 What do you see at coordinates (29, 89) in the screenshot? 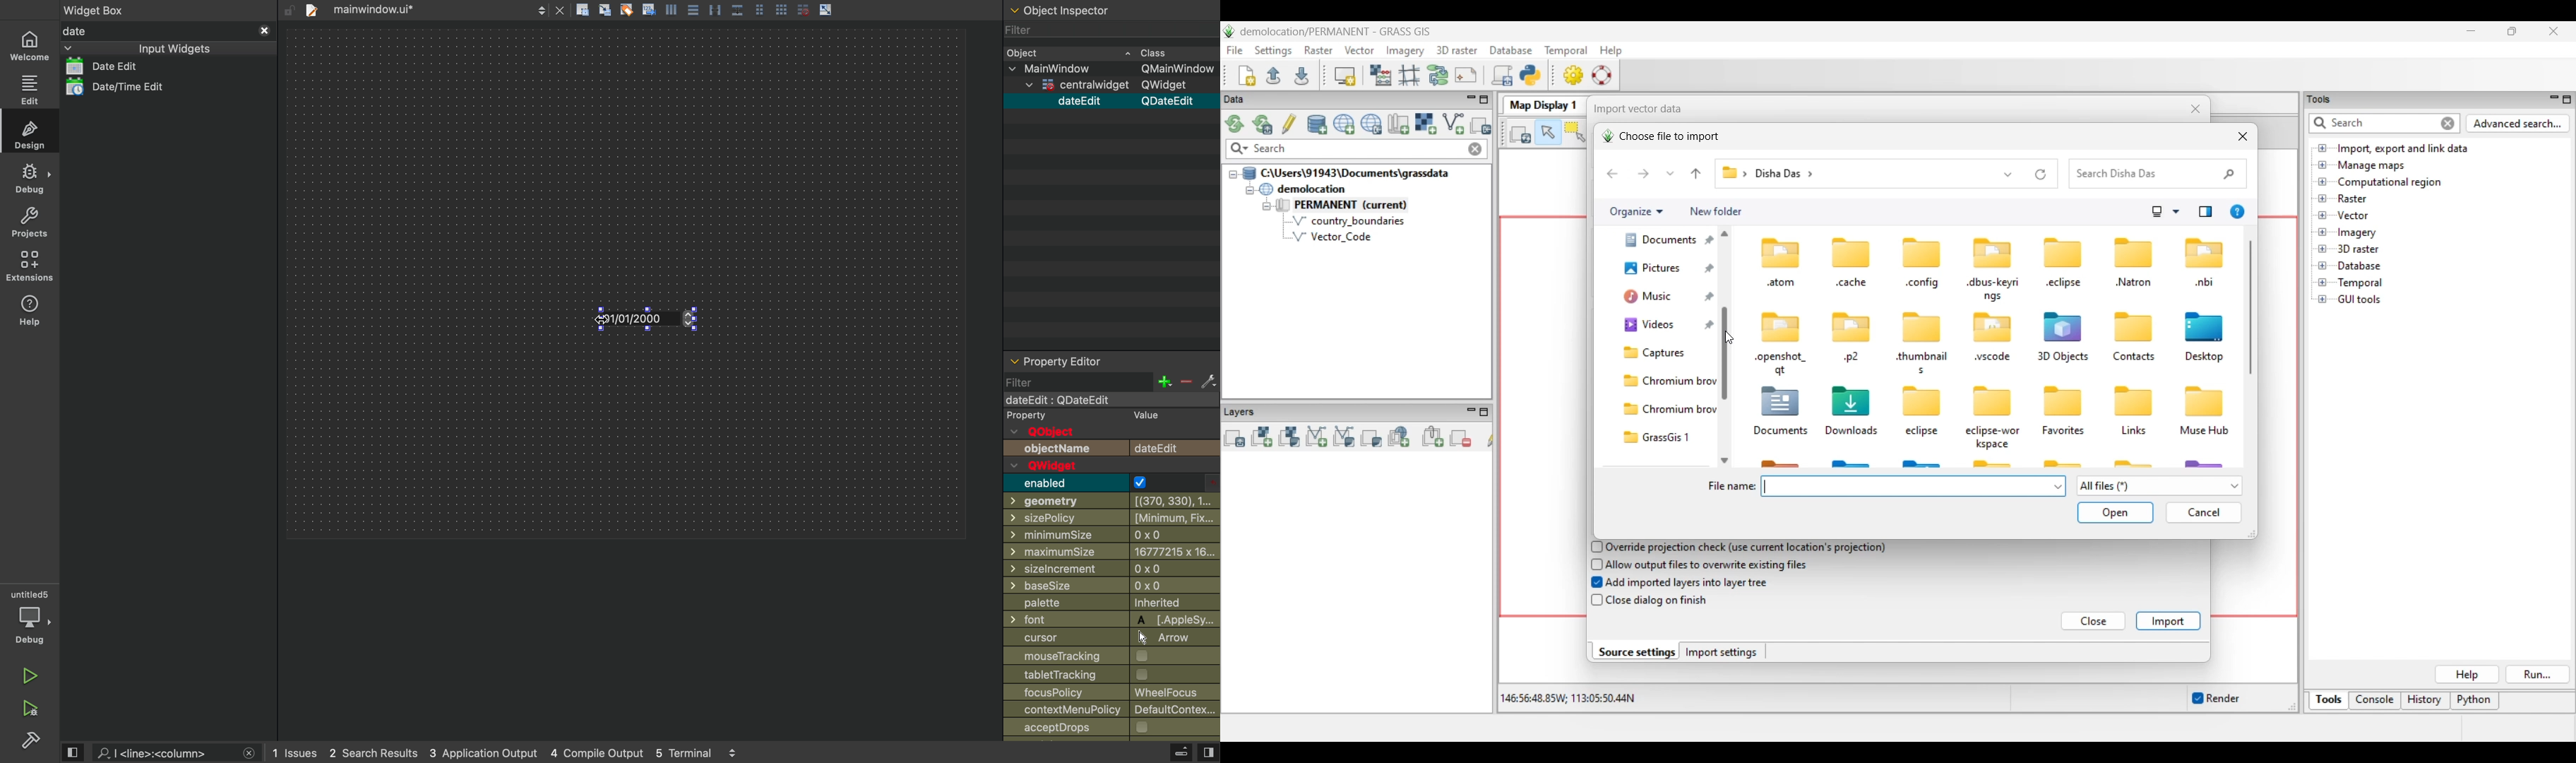
I see `edit` at bounding box center [29, 89].